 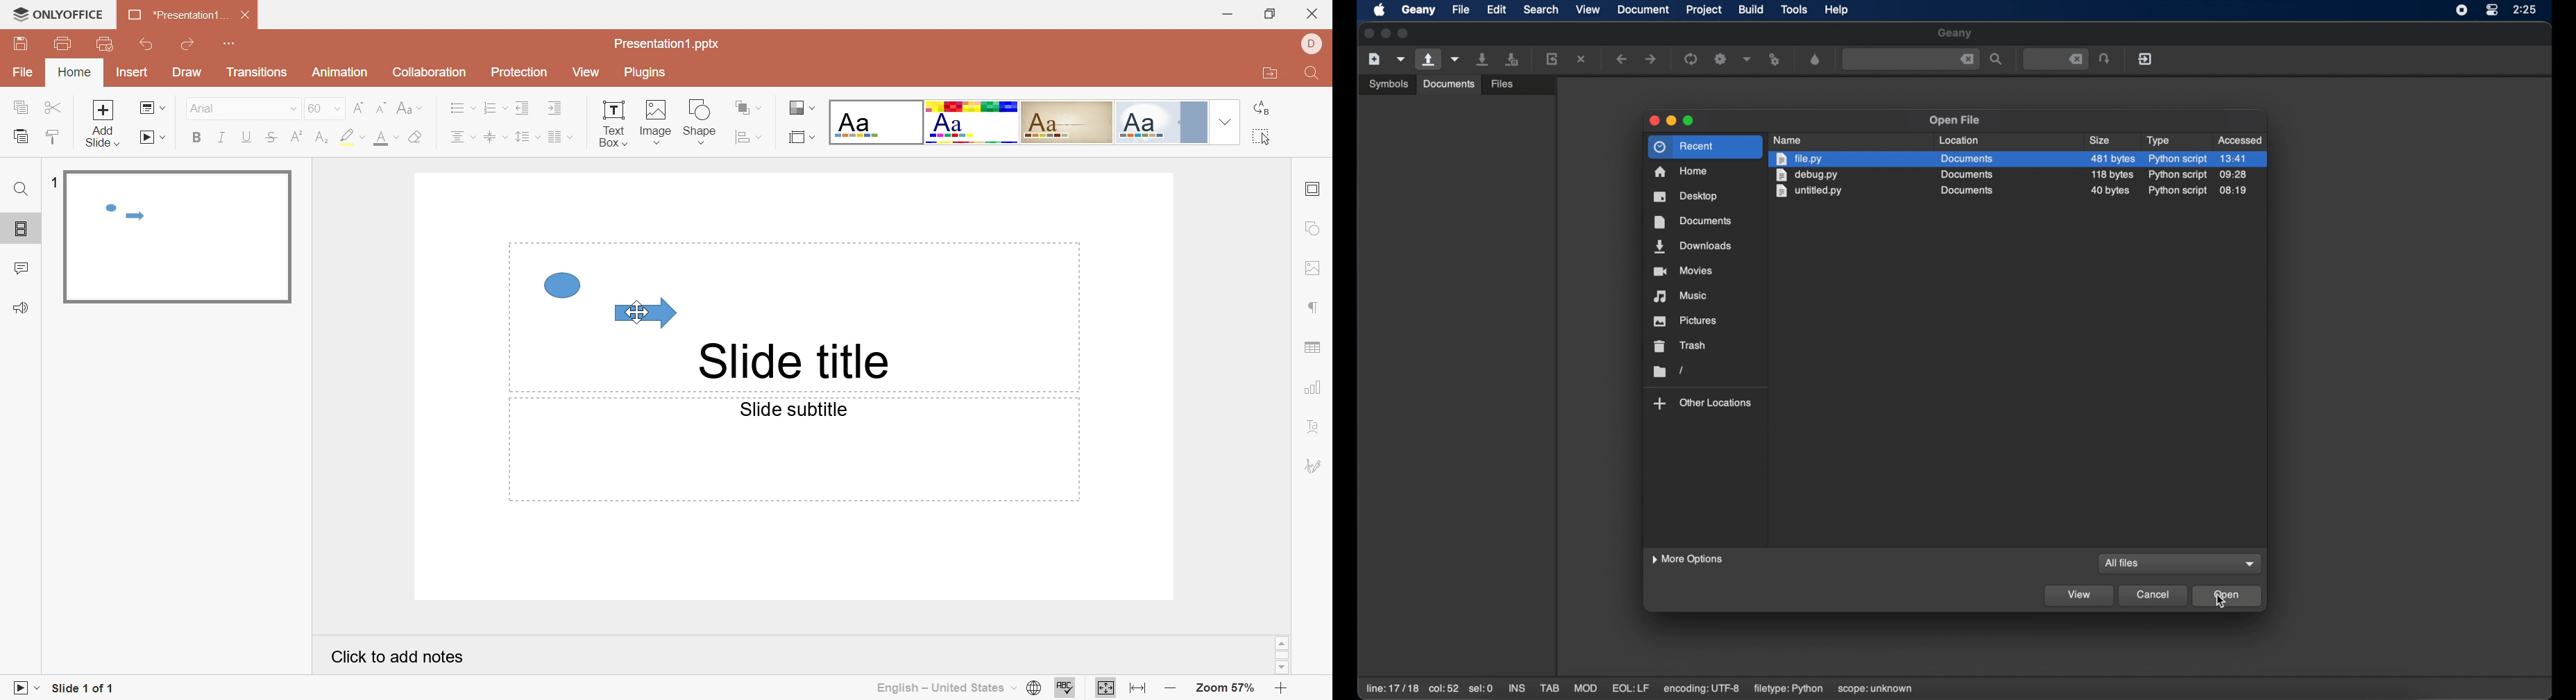 I want to click on Save, so click(x=24, y=47).